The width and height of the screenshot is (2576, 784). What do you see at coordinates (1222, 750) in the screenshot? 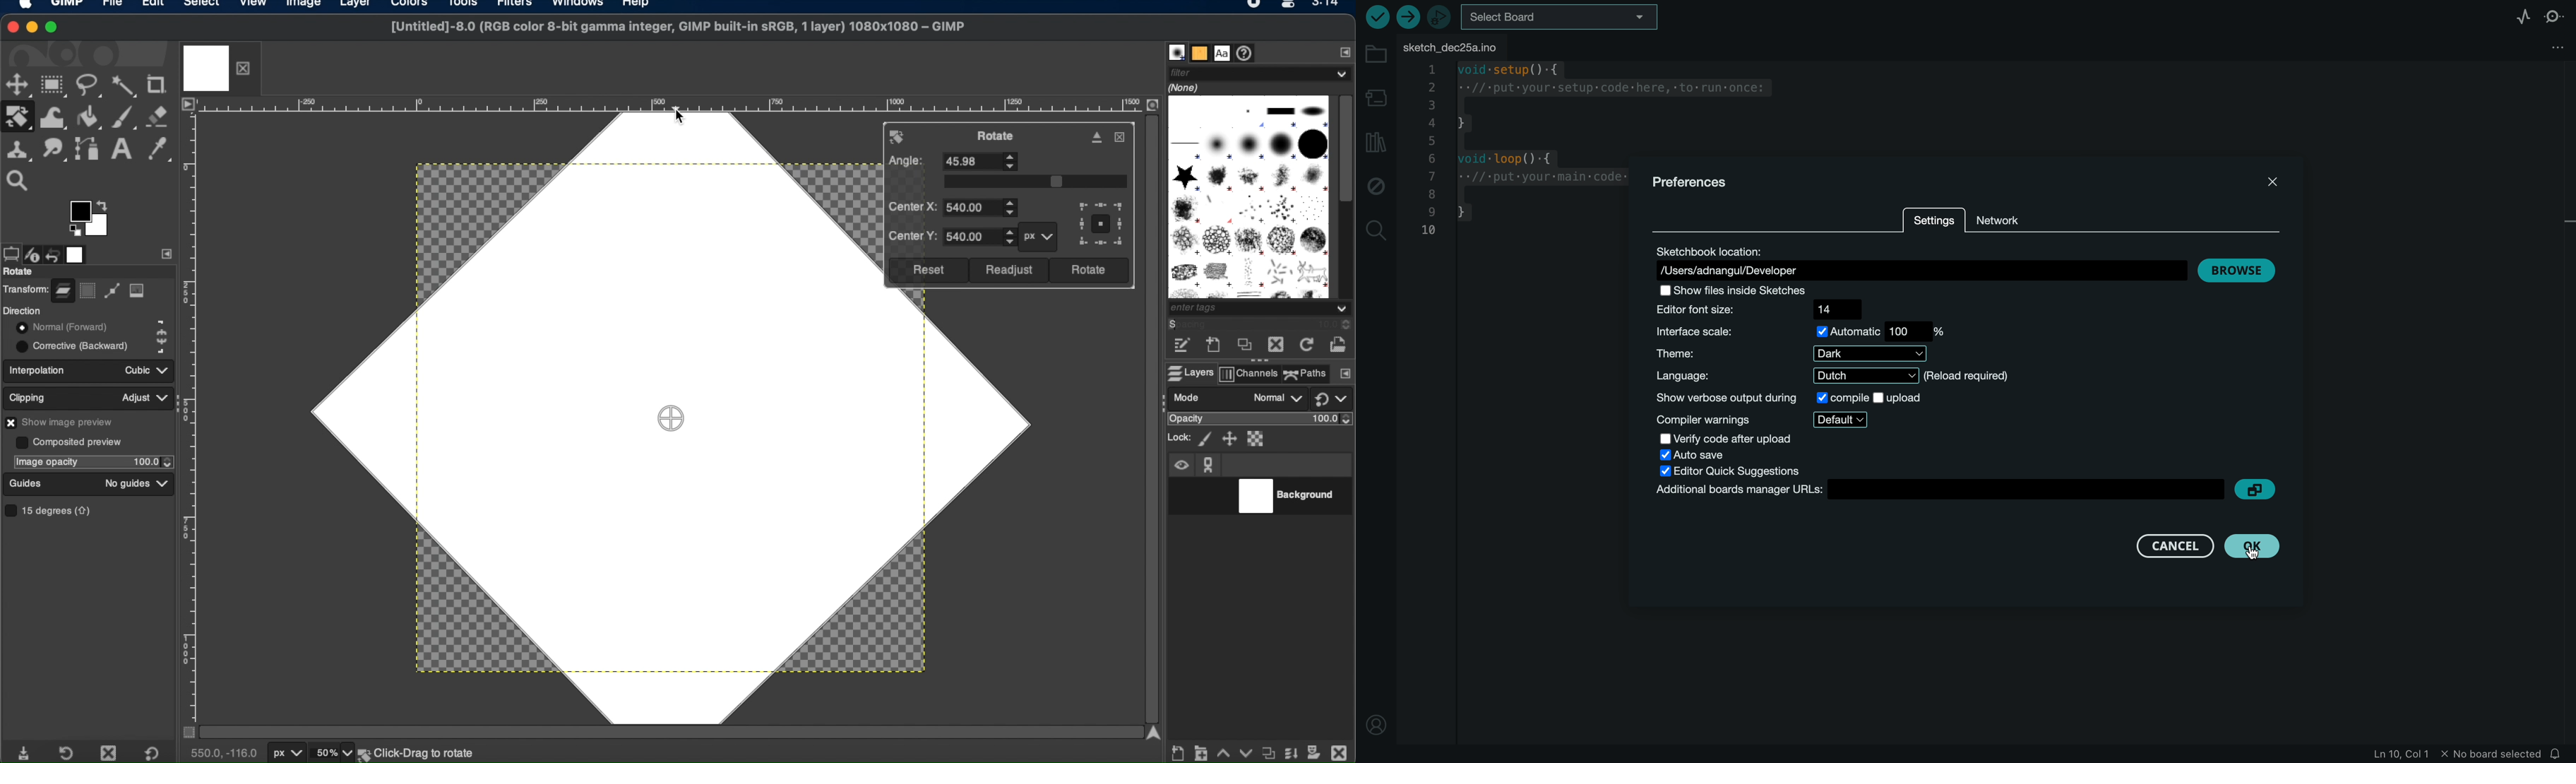
I see `raise this layer` at bounding box center [1222, 750].